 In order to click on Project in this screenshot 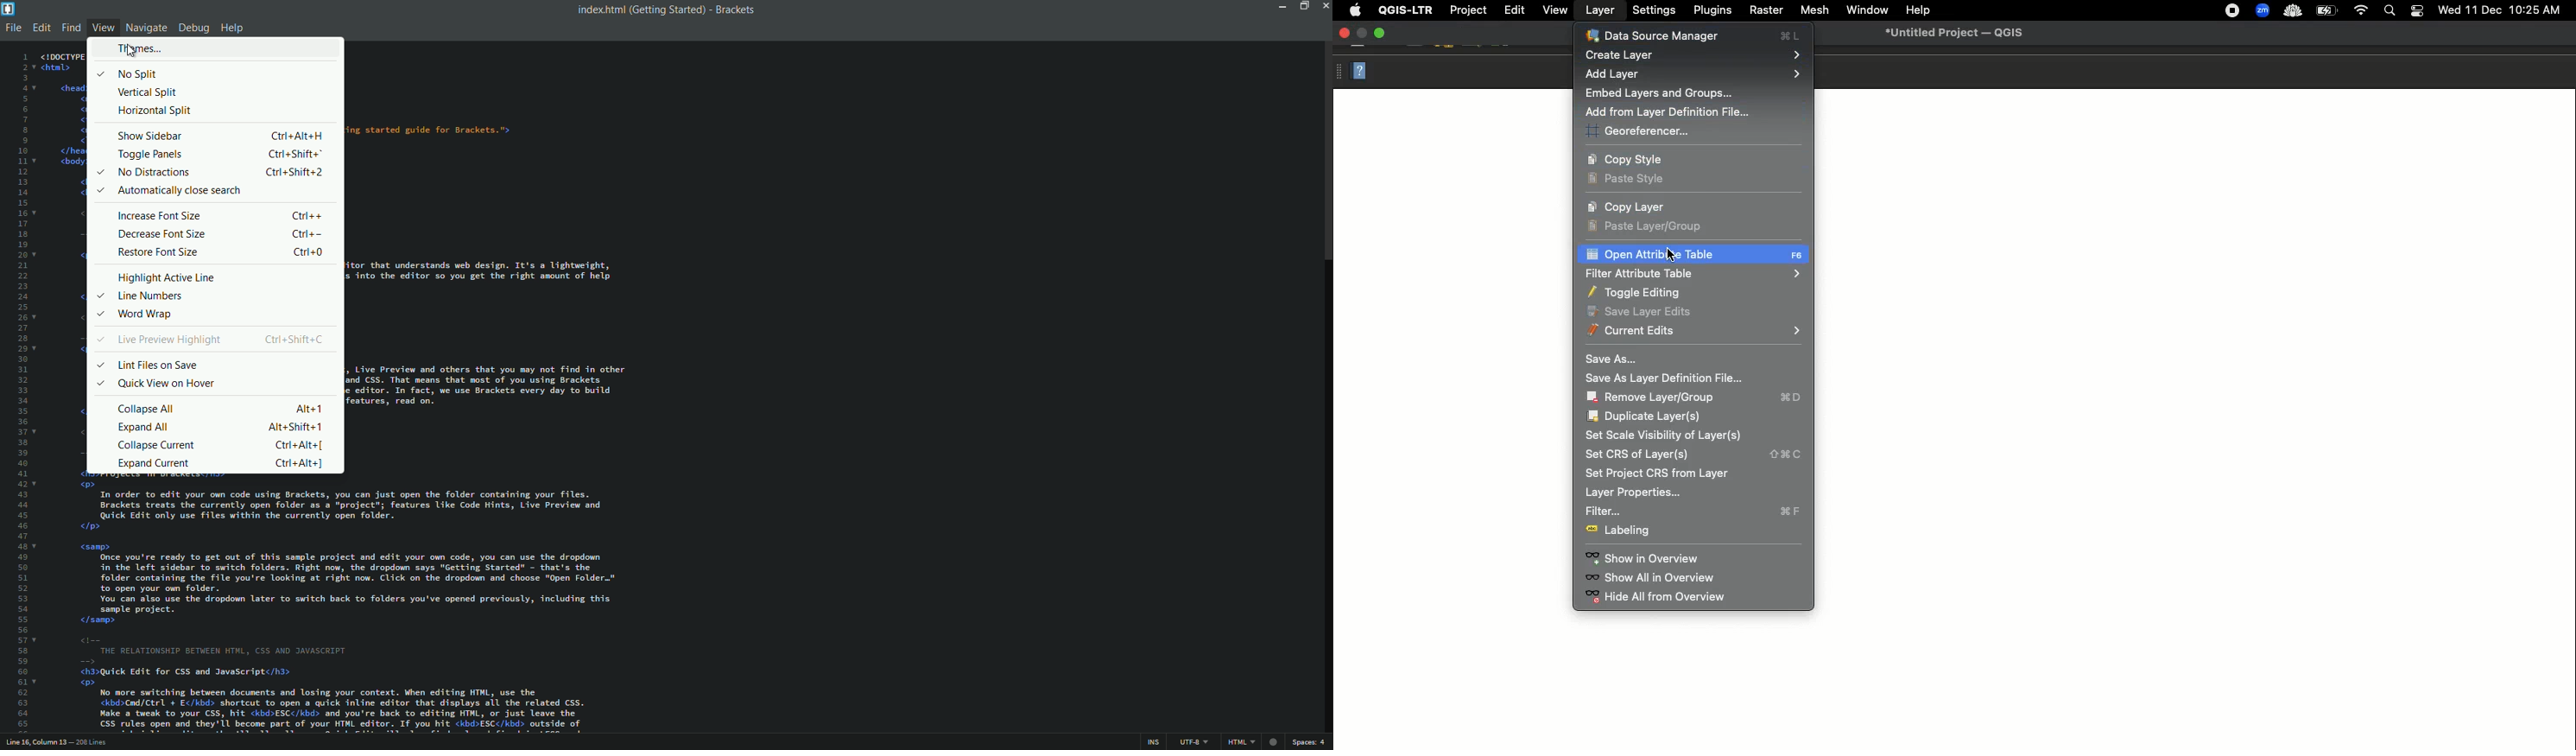, I will do `click(1467, 11)`.